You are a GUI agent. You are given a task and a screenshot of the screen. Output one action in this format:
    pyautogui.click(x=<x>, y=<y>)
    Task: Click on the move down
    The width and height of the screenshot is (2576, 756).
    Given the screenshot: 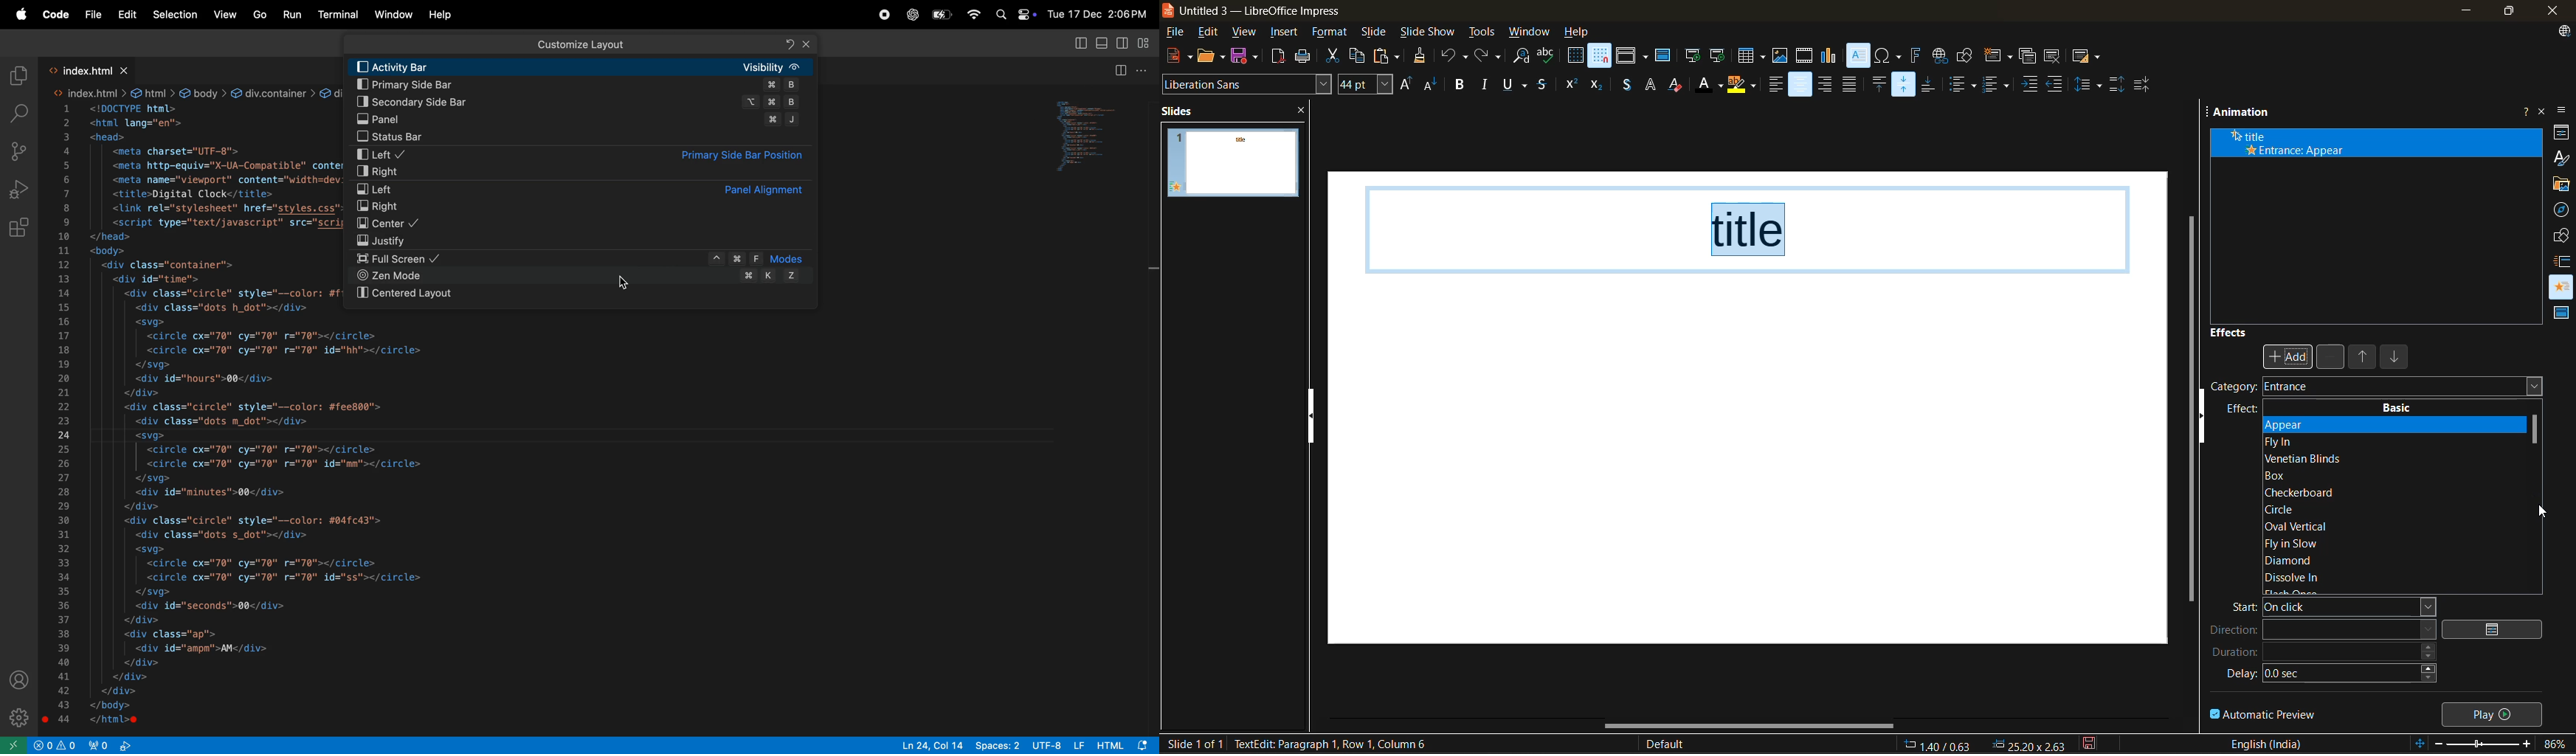 What is the action you would take?
    pyautogui.click(x=2397, y=360)
    